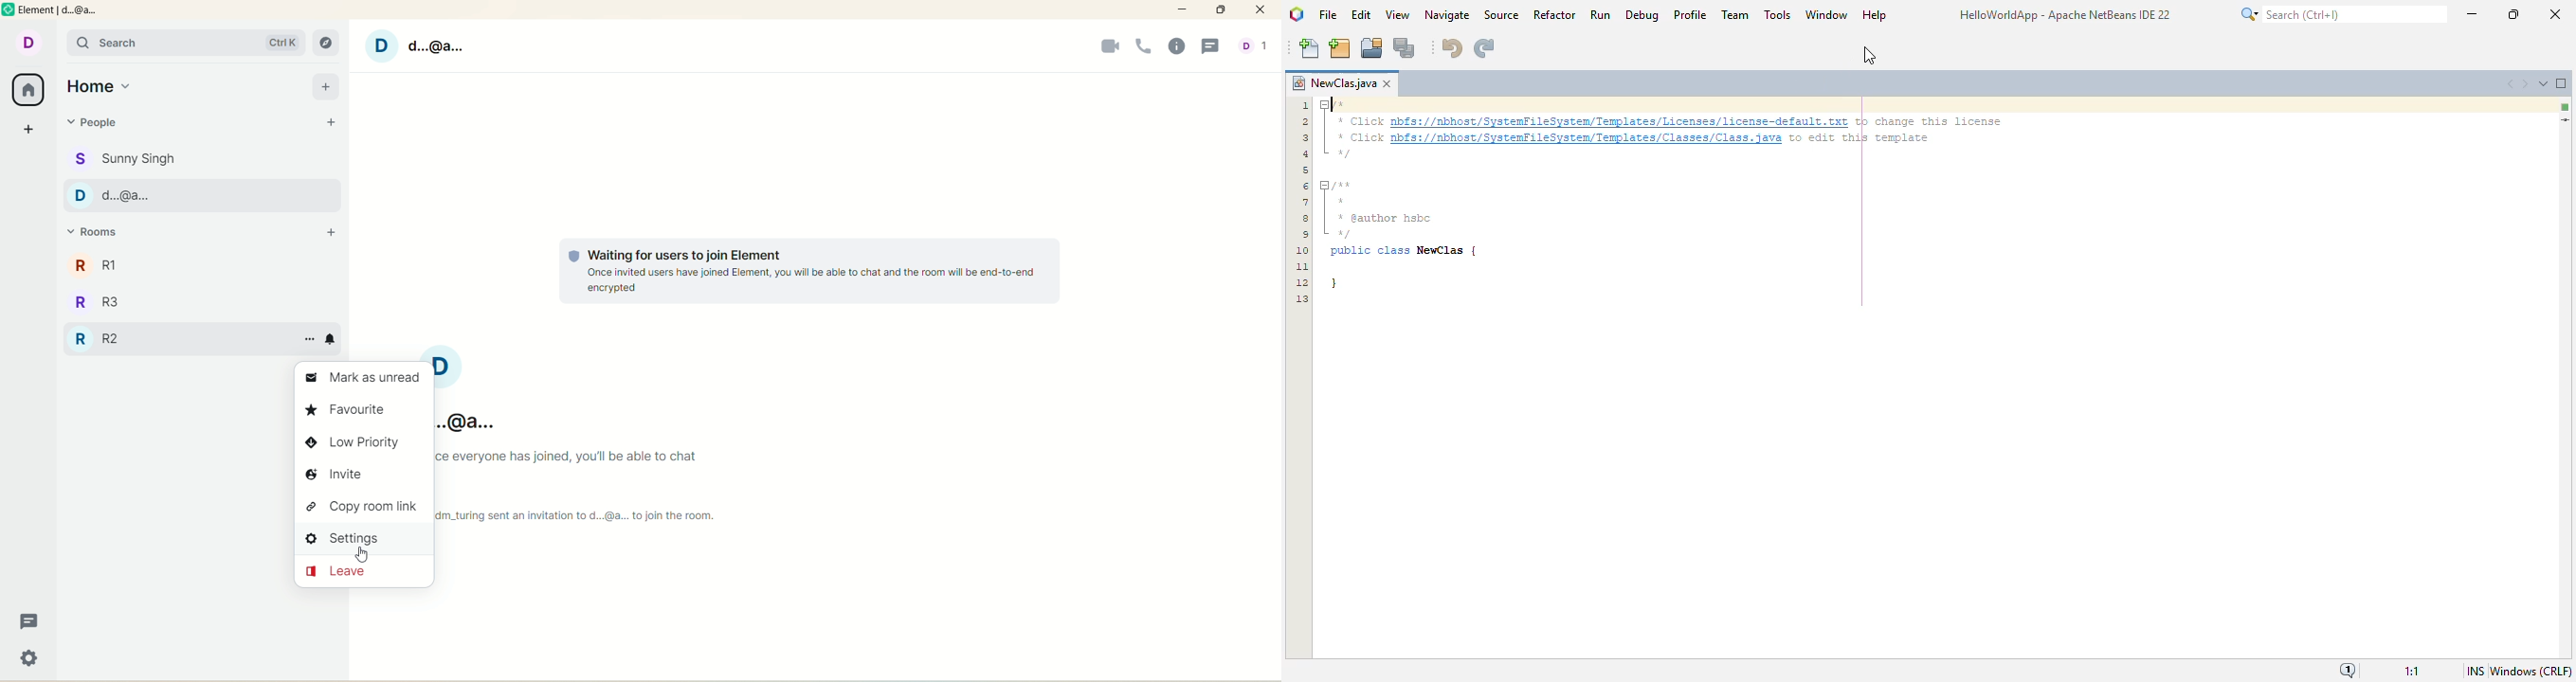 This screenshot has height=700, width=2576. I want to click on start chat, so click(331, 123).